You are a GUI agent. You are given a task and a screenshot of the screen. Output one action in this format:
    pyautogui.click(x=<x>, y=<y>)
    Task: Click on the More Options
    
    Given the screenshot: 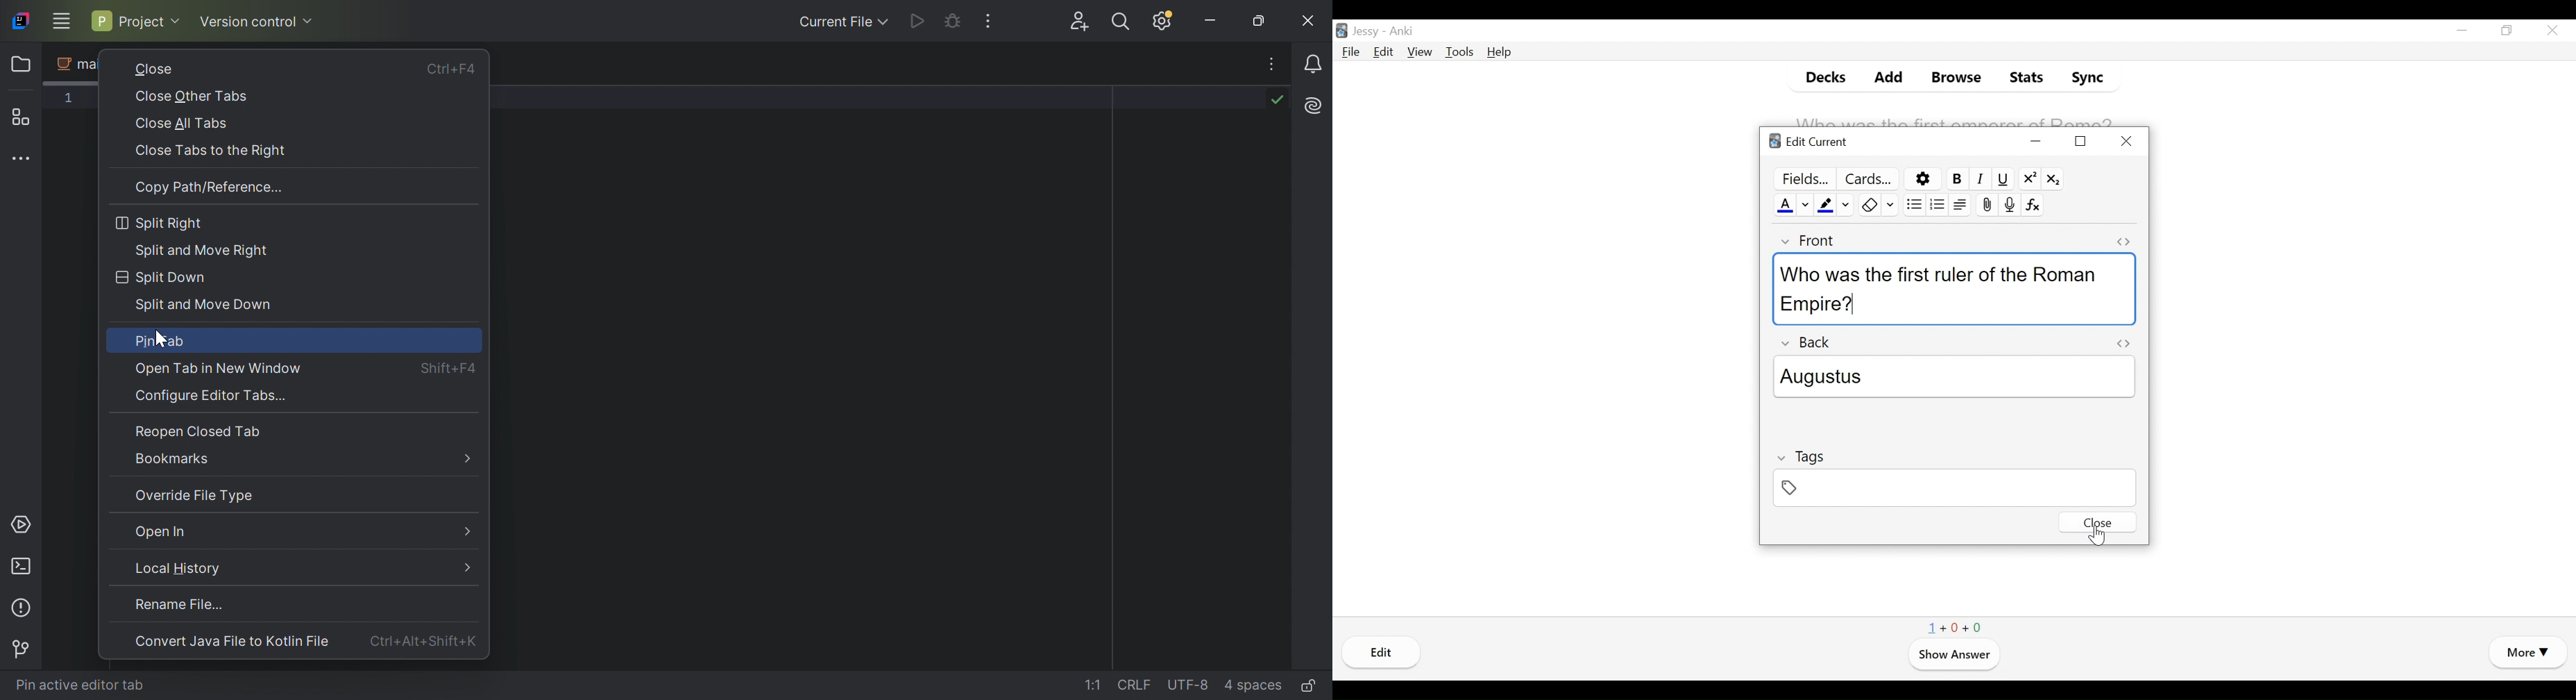 What is the action you would take?
    pyautogui.click(x=2527, y=654)
    